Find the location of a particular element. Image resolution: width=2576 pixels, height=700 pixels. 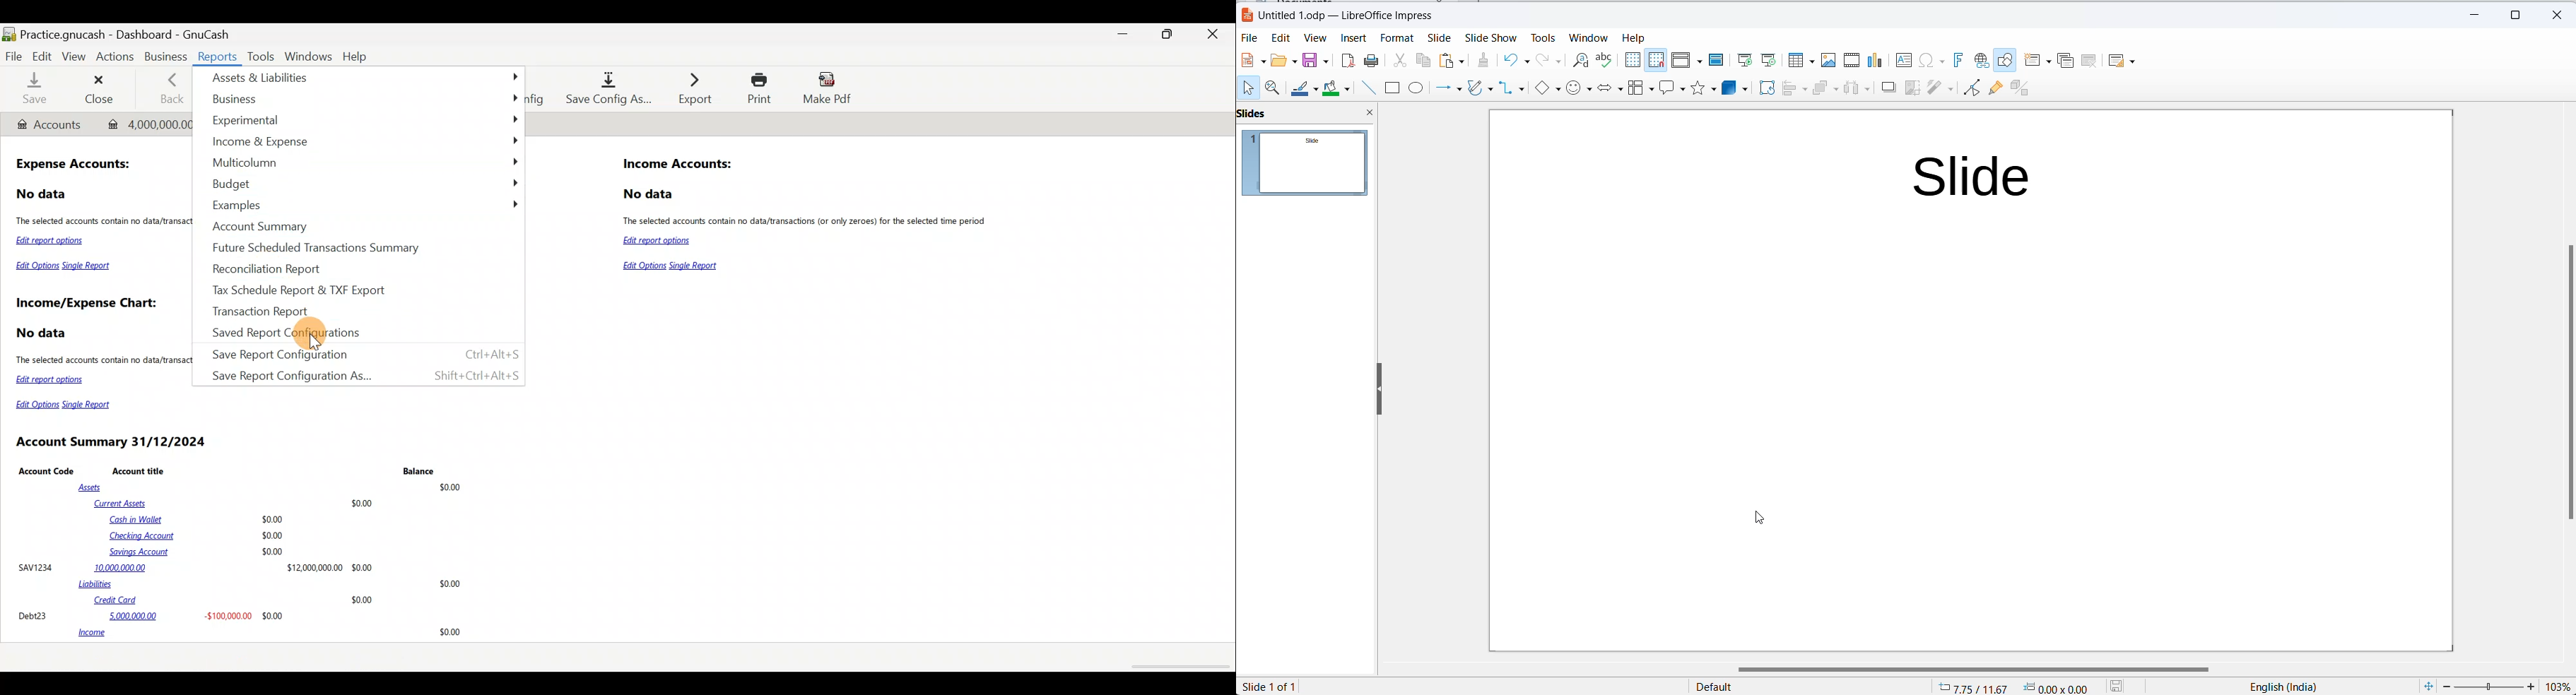

Assets $0.00 is located at coordinates (273, 488).